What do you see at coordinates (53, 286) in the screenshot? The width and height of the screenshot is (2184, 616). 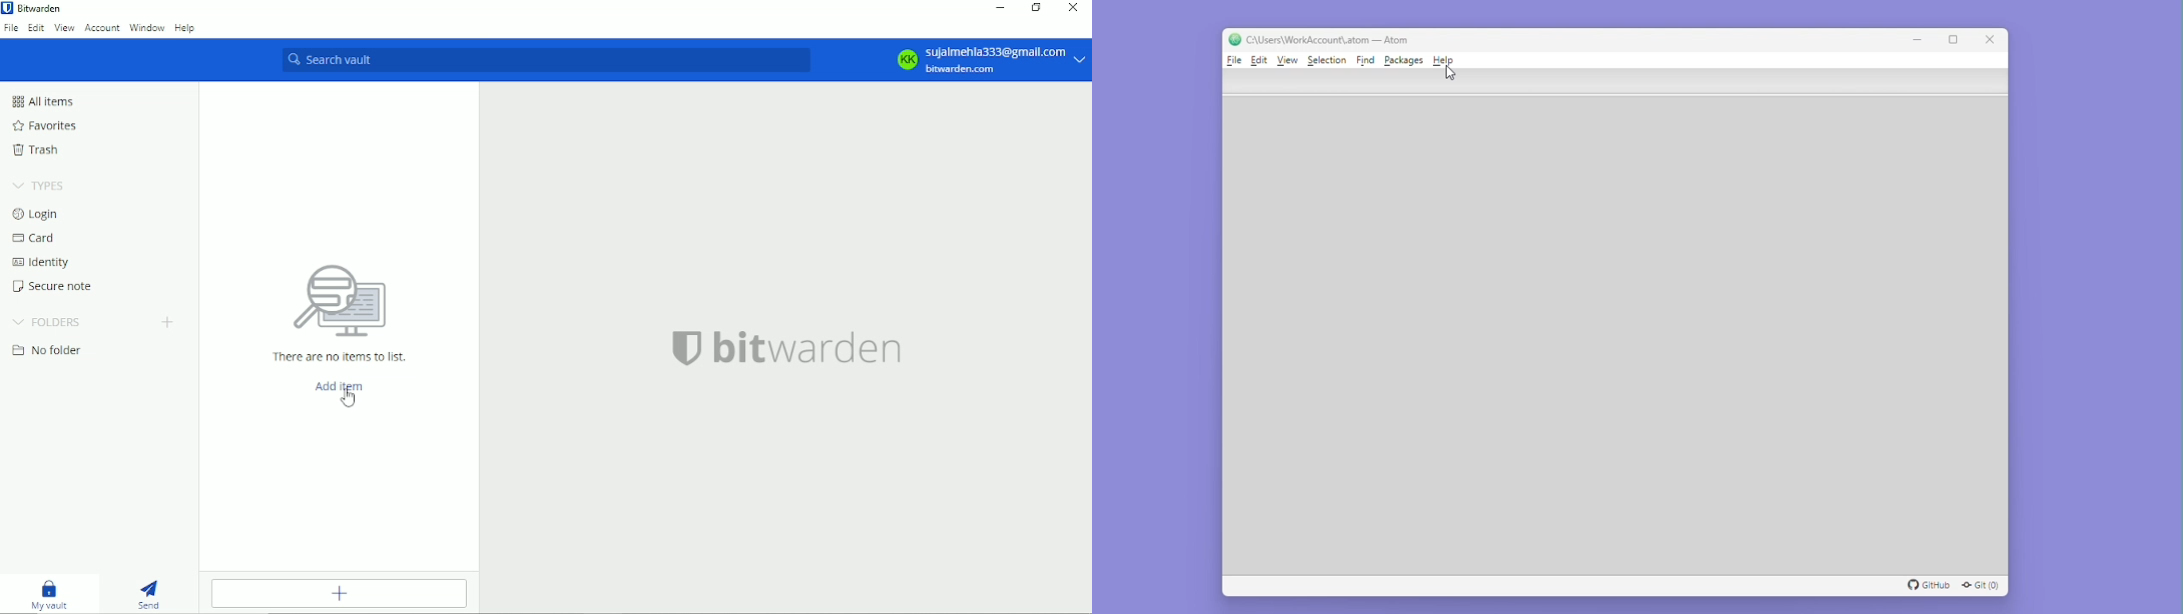 I see `Secure note` at bounding box center [53, 286].